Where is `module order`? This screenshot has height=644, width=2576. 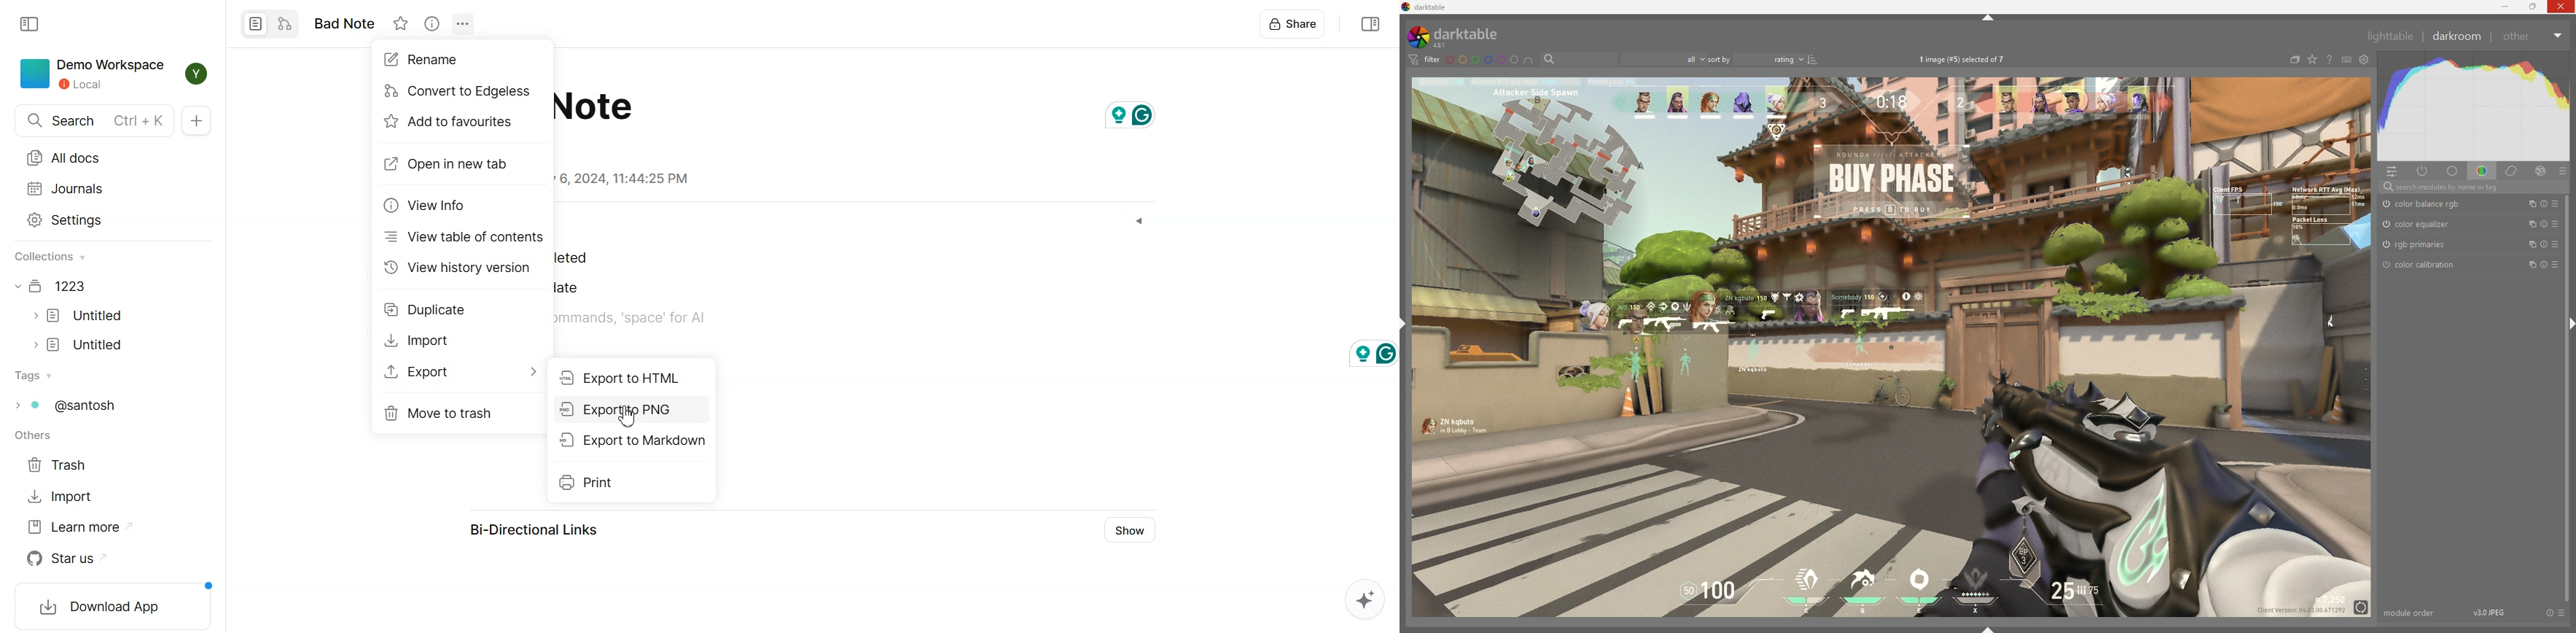 module order is located at coordinates (2410, 613).